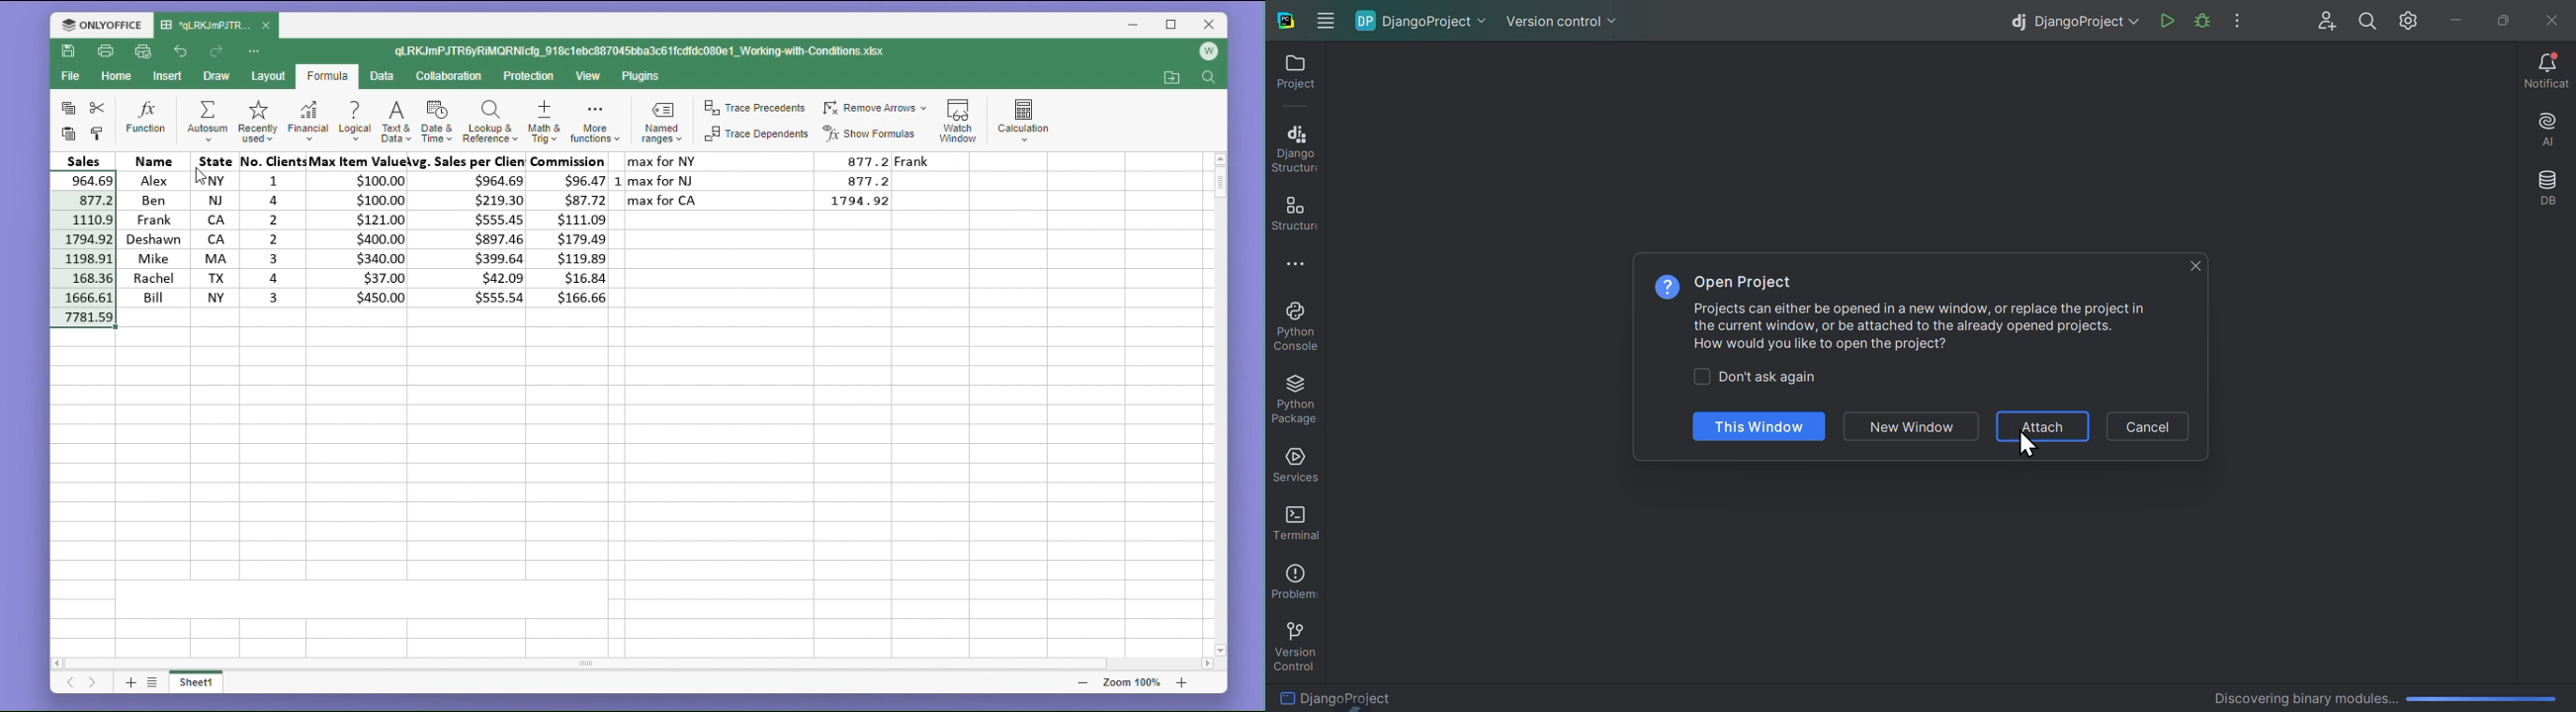 This screenshot has height=728, width=2576. I want to click on formula, so click(326, 77).